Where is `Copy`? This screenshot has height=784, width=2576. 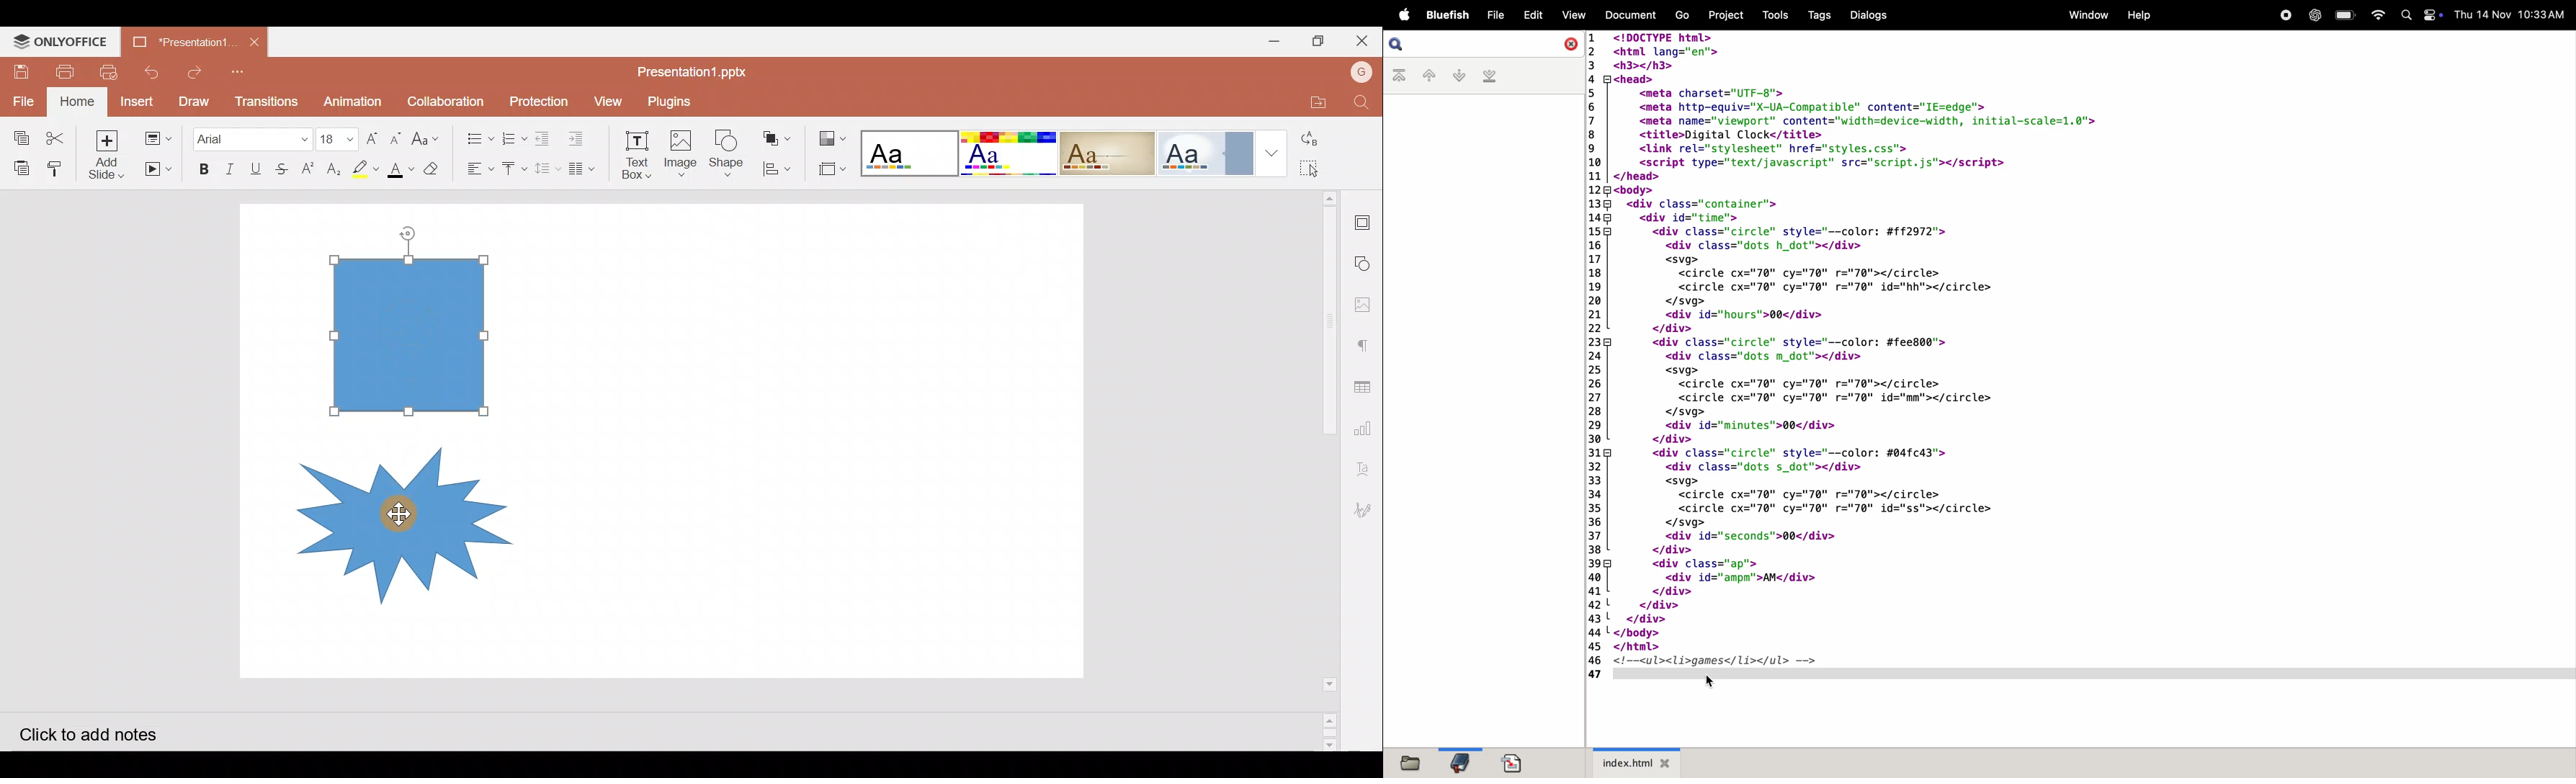 Copy is located at coordinates (17, 133).